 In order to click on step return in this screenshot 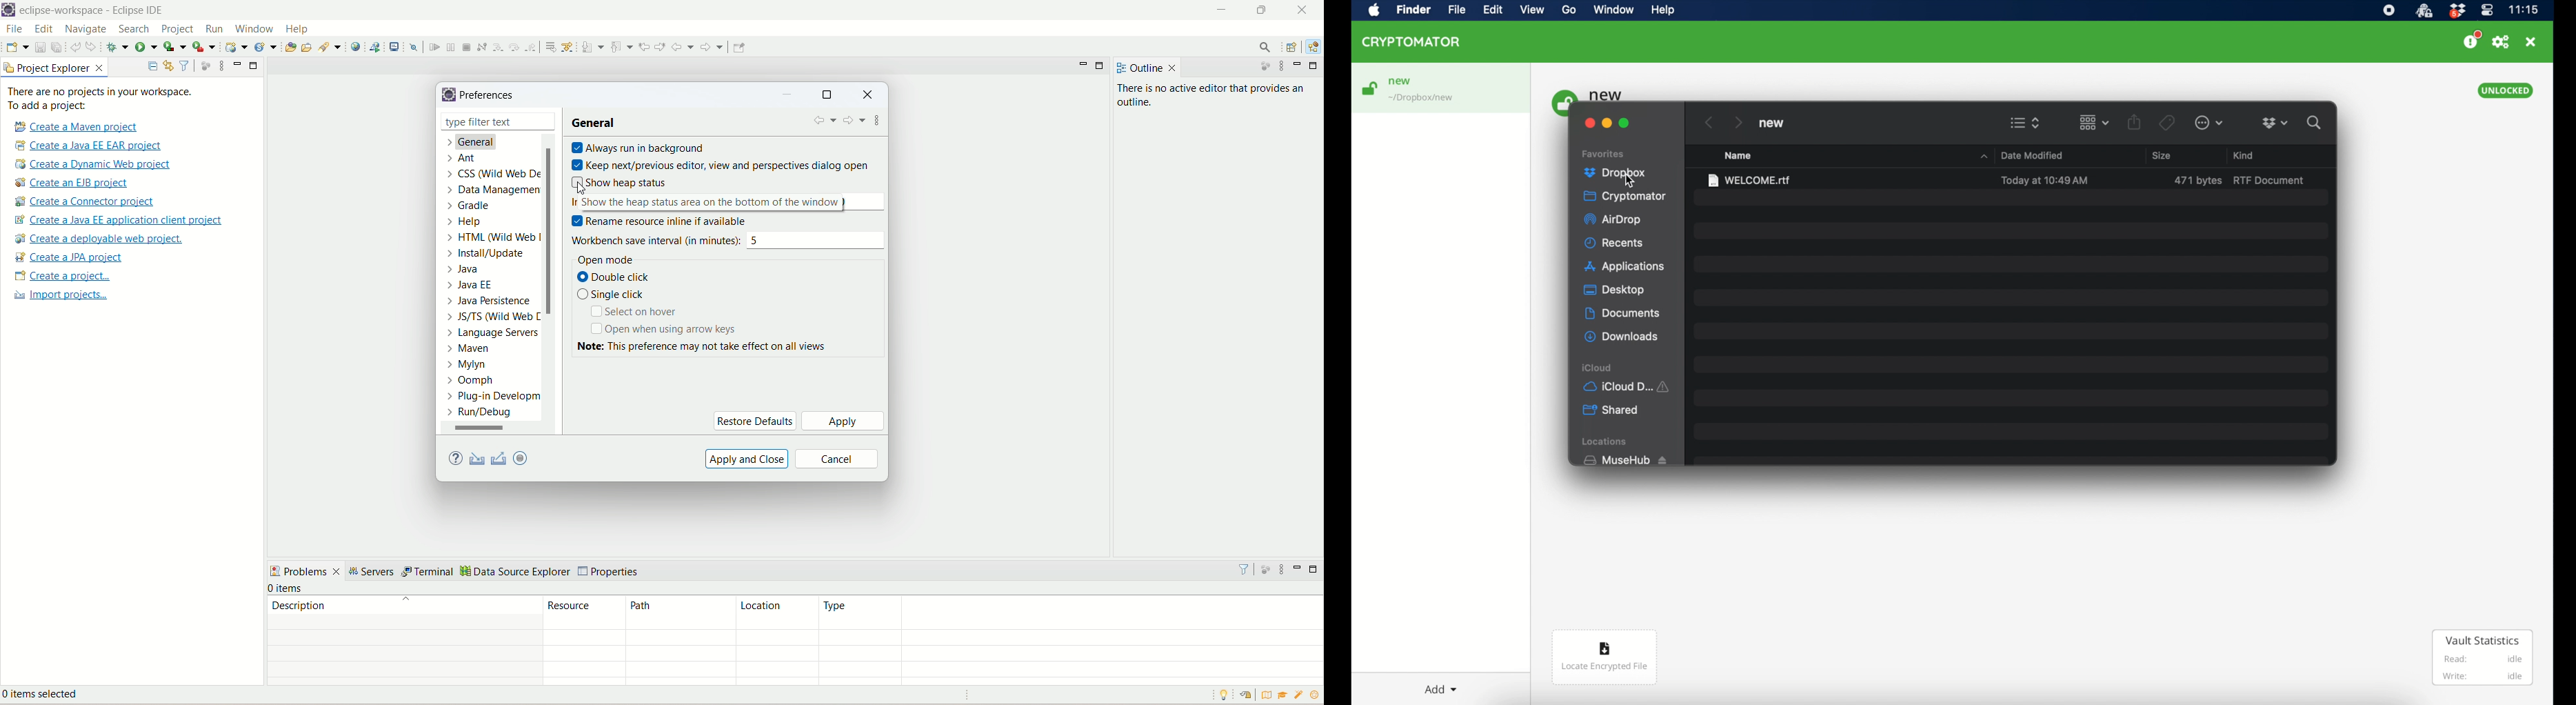, I will do `click(532, 48)`.